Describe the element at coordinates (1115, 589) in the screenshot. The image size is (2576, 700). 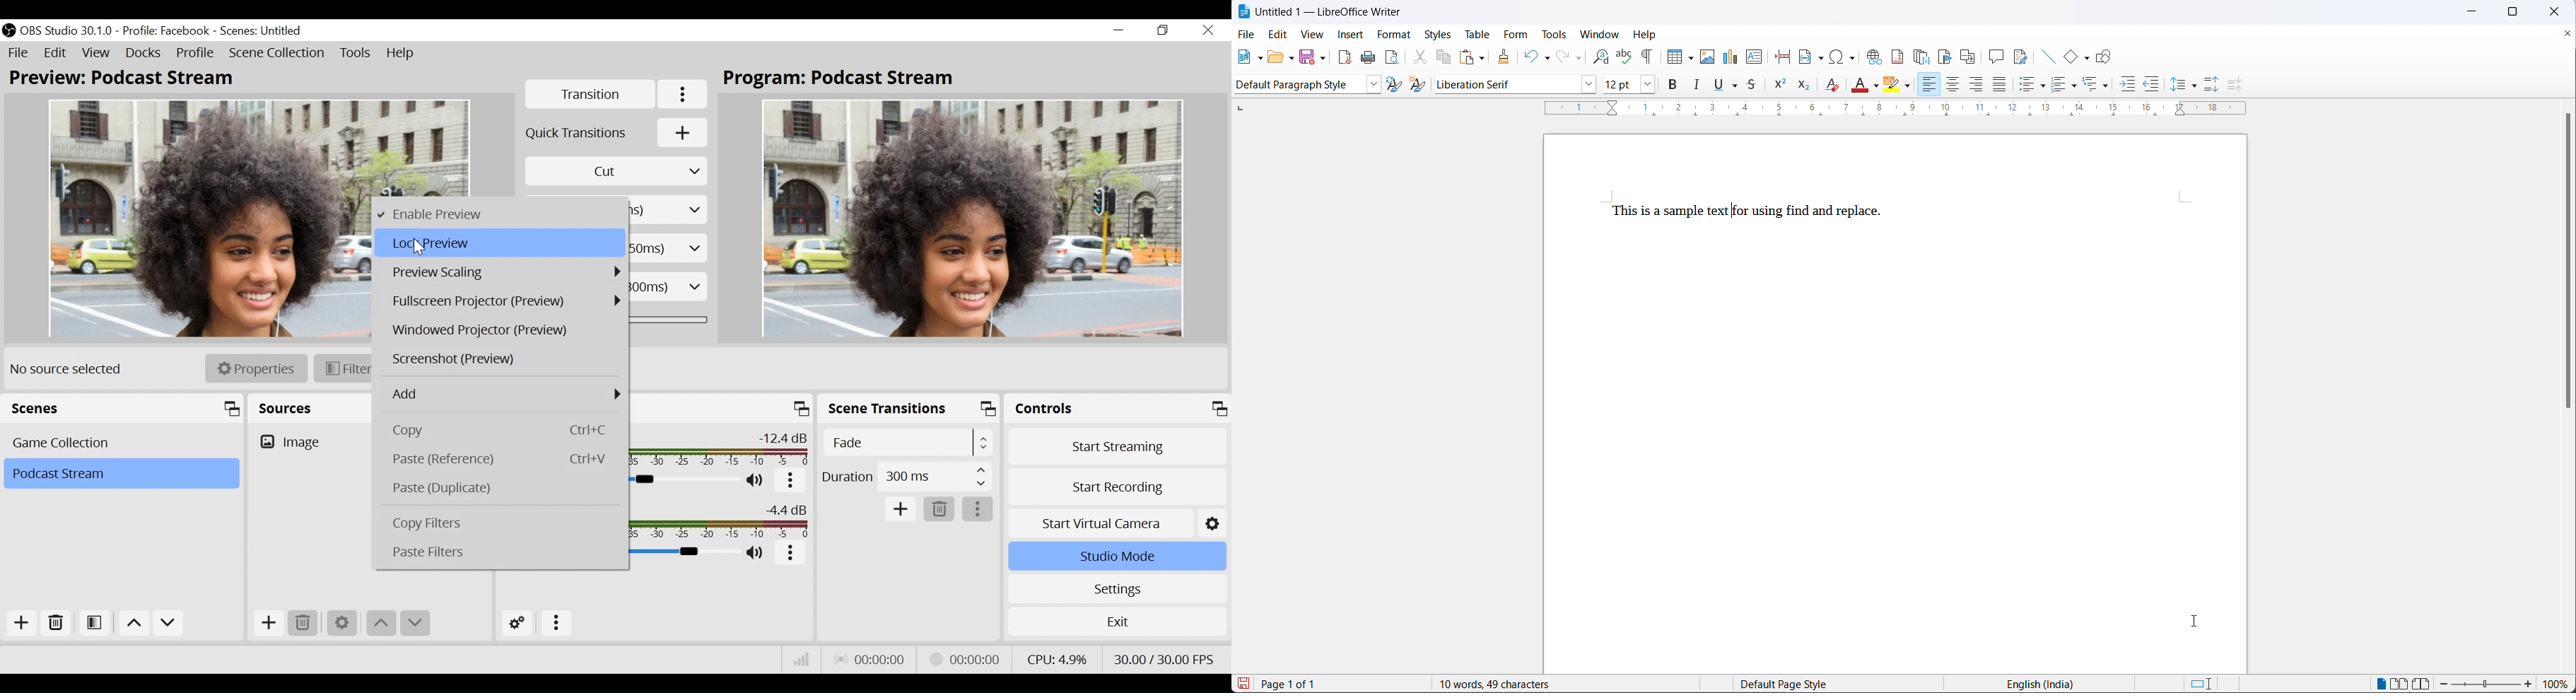
I see `Settings` at that location.